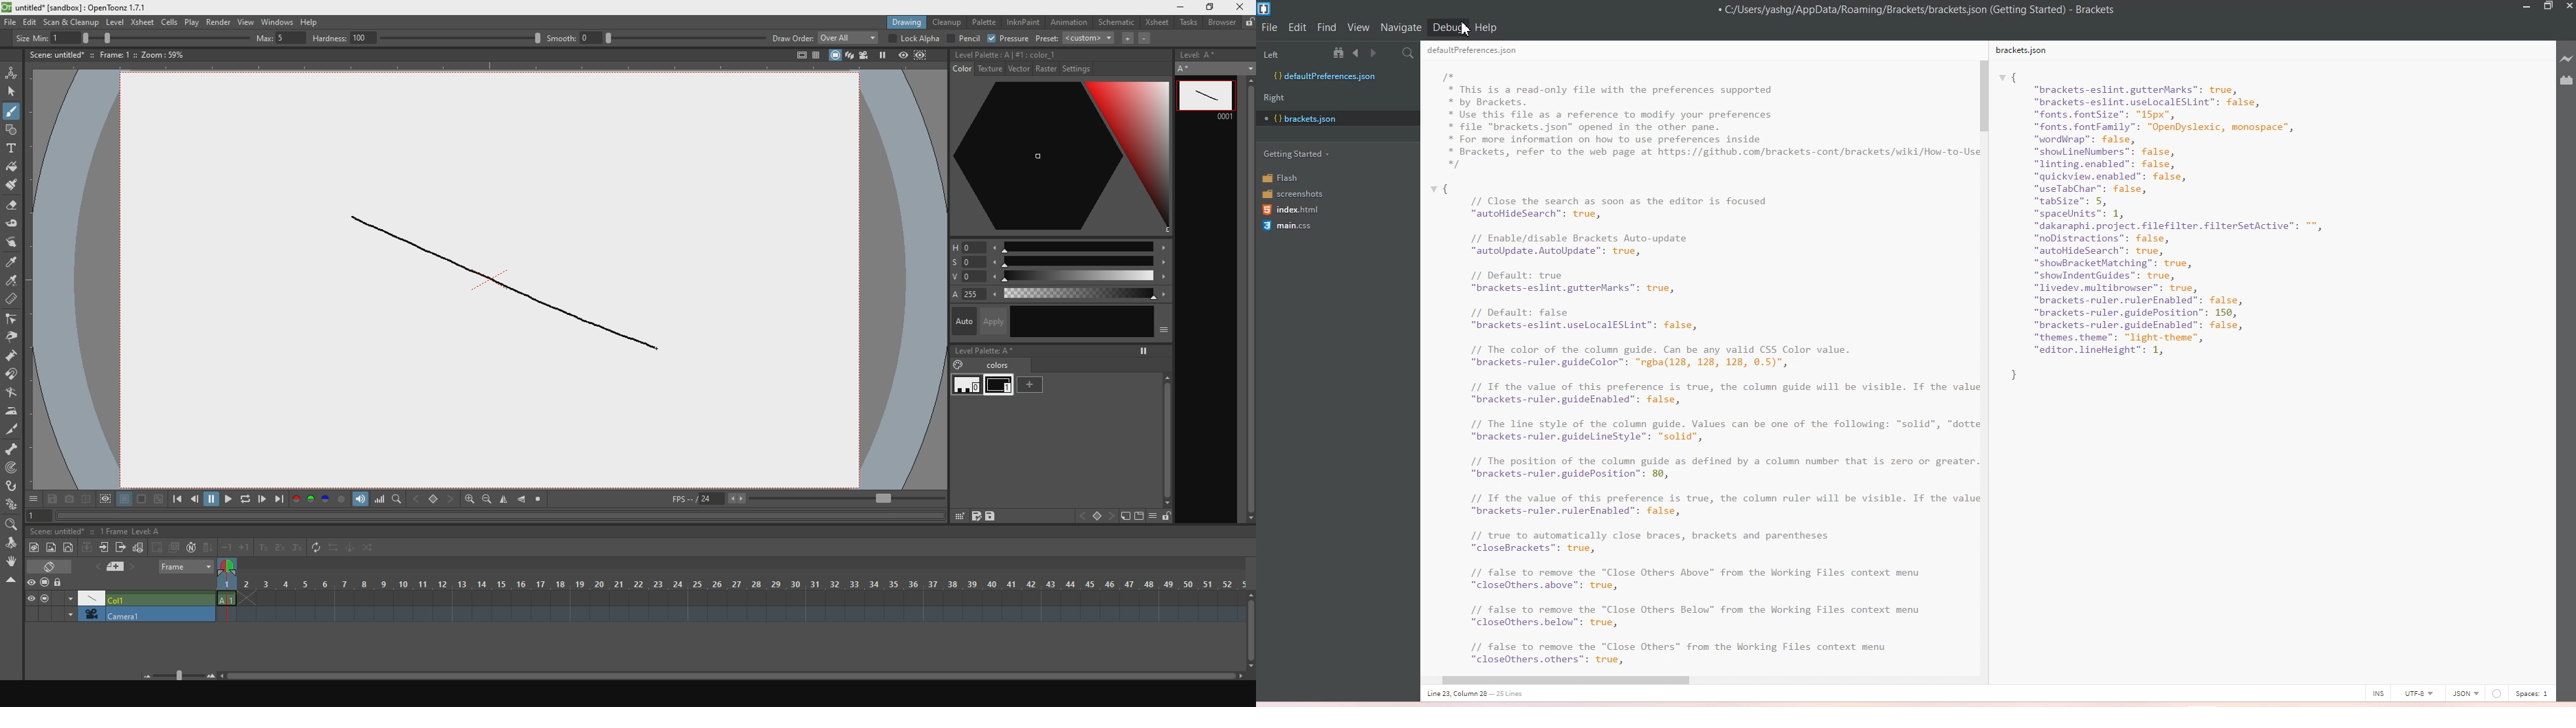  I want to click on stop, so click(832, 58).